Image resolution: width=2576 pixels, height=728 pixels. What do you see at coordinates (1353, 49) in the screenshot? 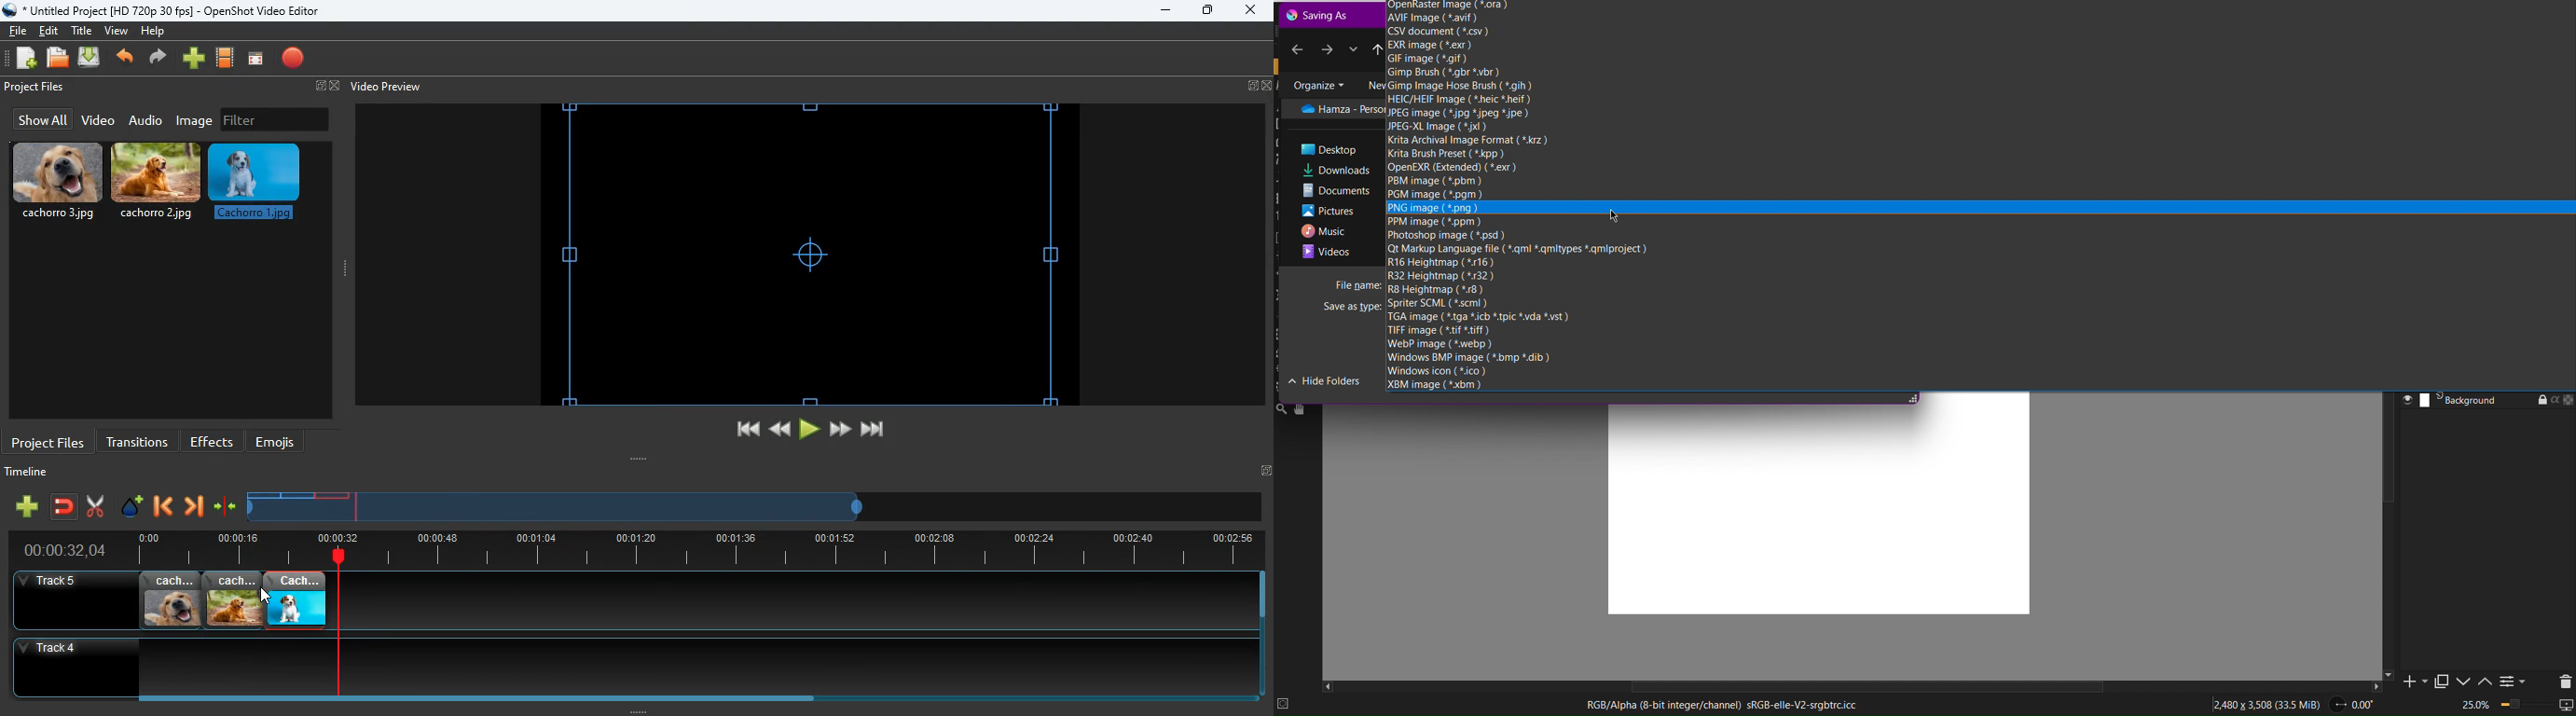
I see `Drop` at bounding box center [1353, 49].